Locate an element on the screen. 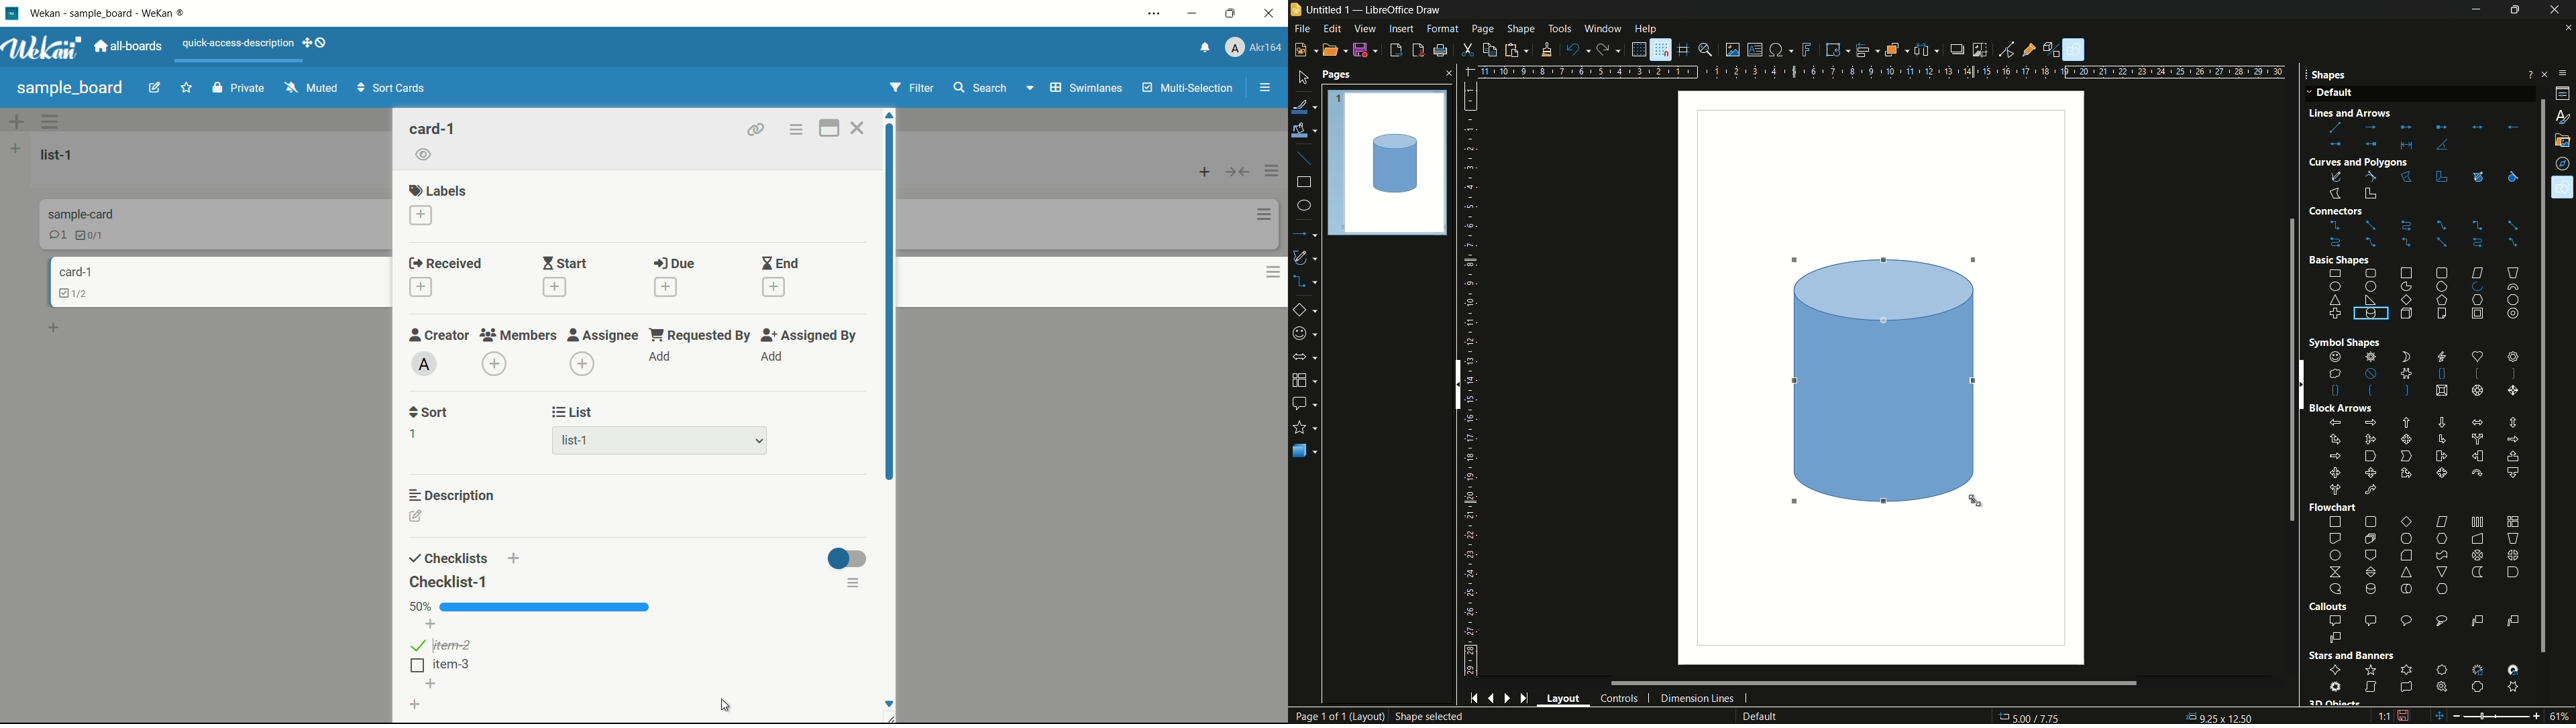  previous page is located at coordinates (1491, 700).